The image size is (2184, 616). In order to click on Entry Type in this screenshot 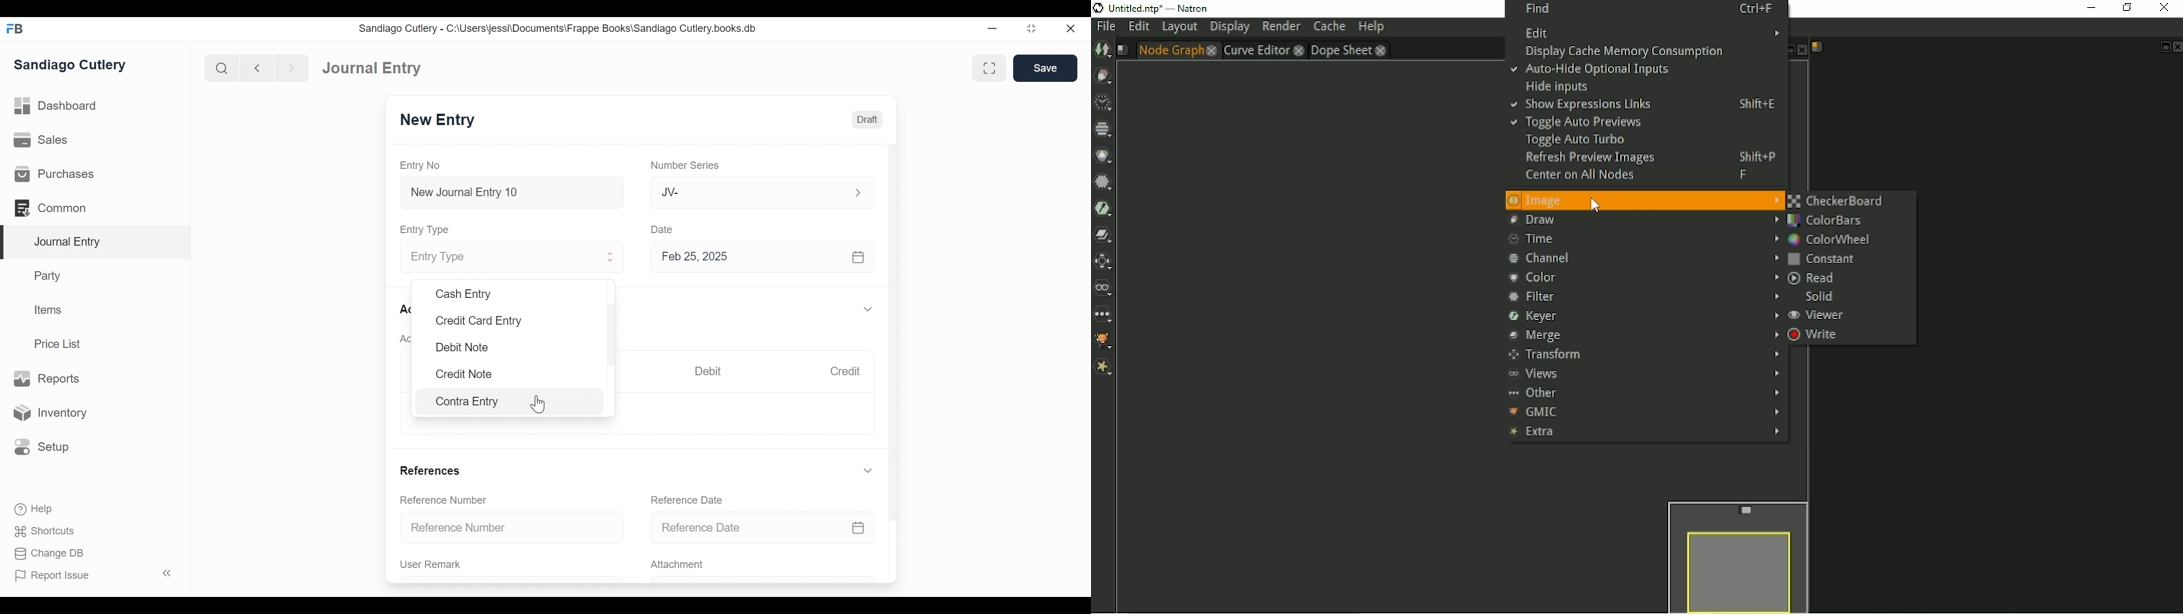, I will do `click(499, 258)`.